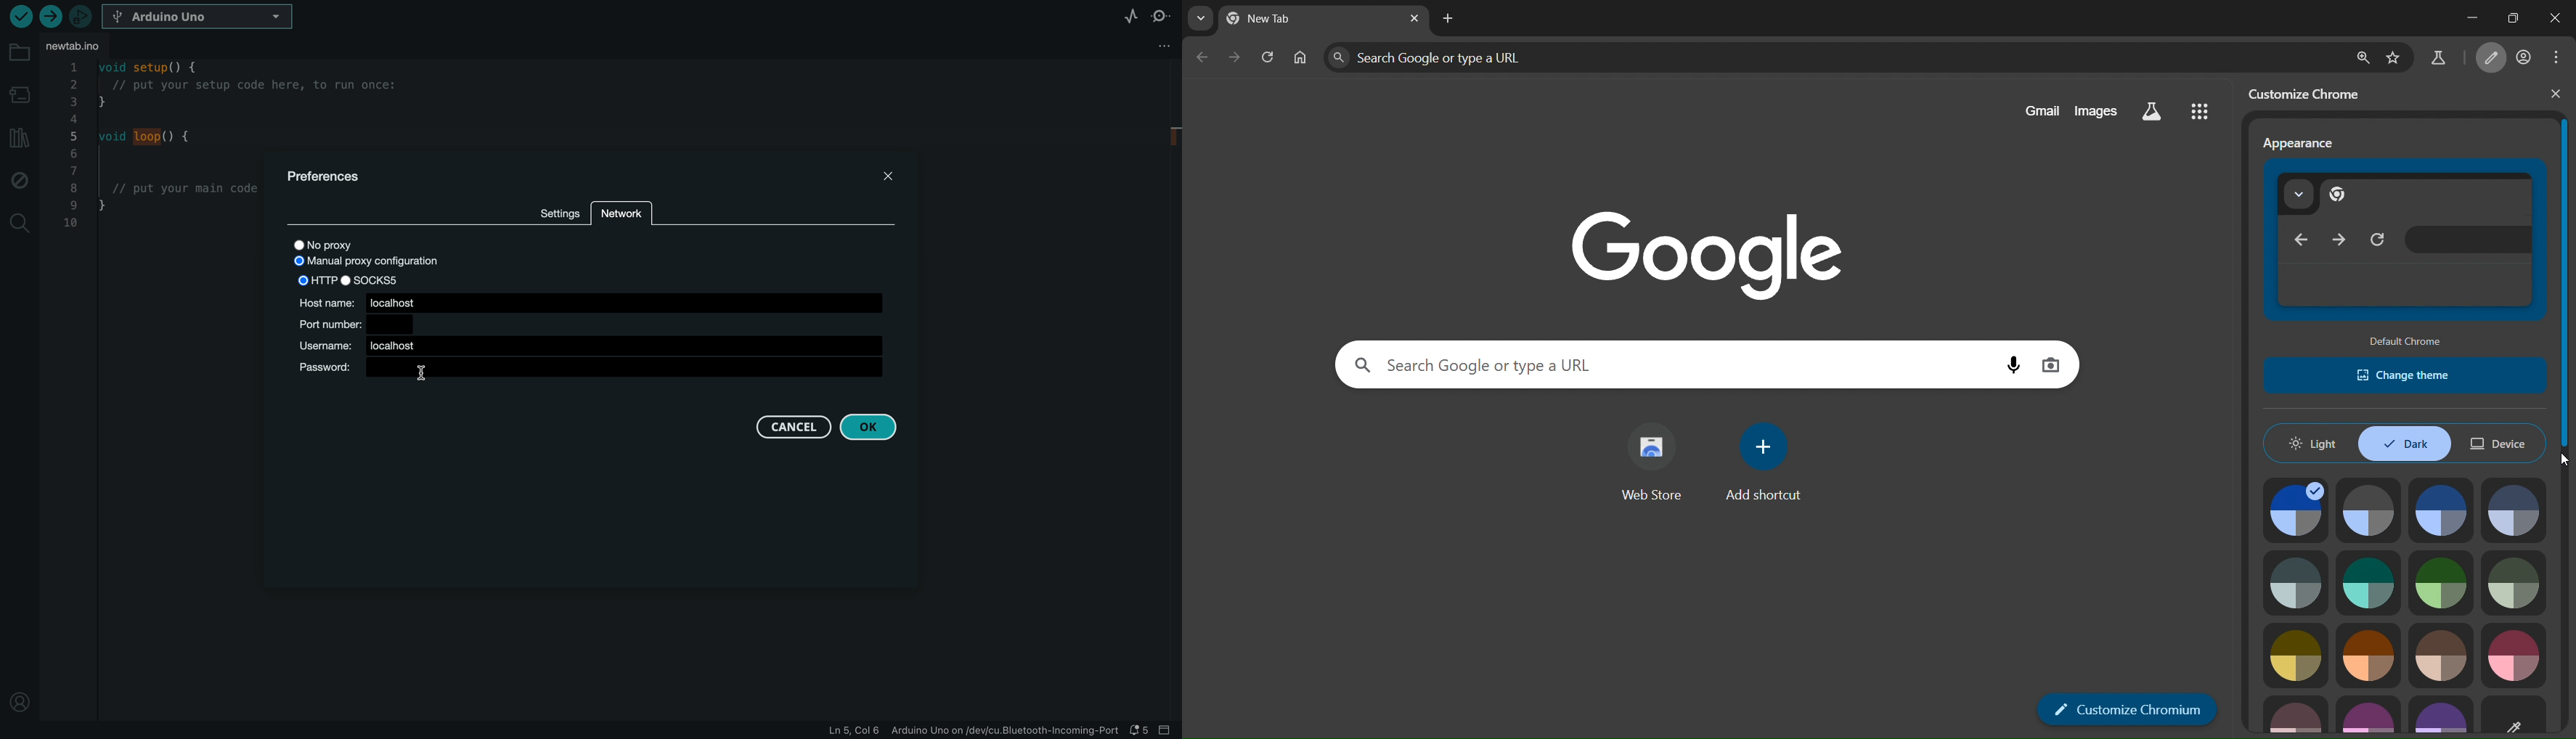 Image resolution: width=2576 pixels, height=756 pixels. What do you see at coordinates (974, 730) in the screenshot?
I see `file information` at bounding box center [974, 730].